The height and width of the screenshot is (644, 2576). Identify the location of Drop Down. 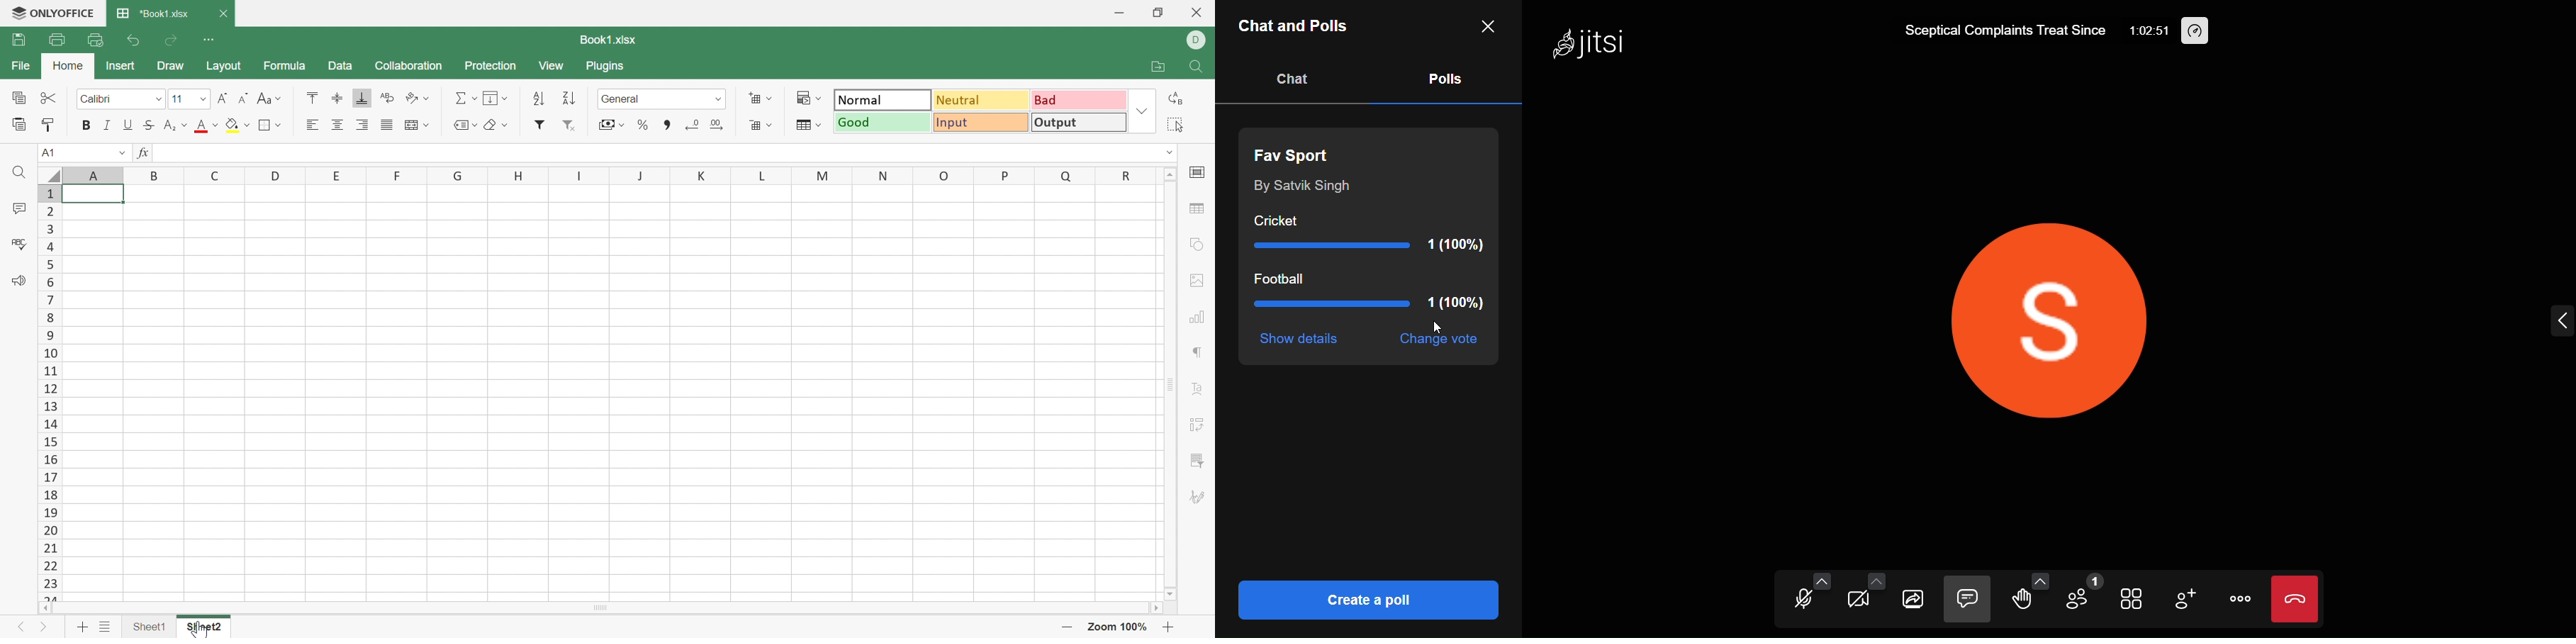
(720, 99).